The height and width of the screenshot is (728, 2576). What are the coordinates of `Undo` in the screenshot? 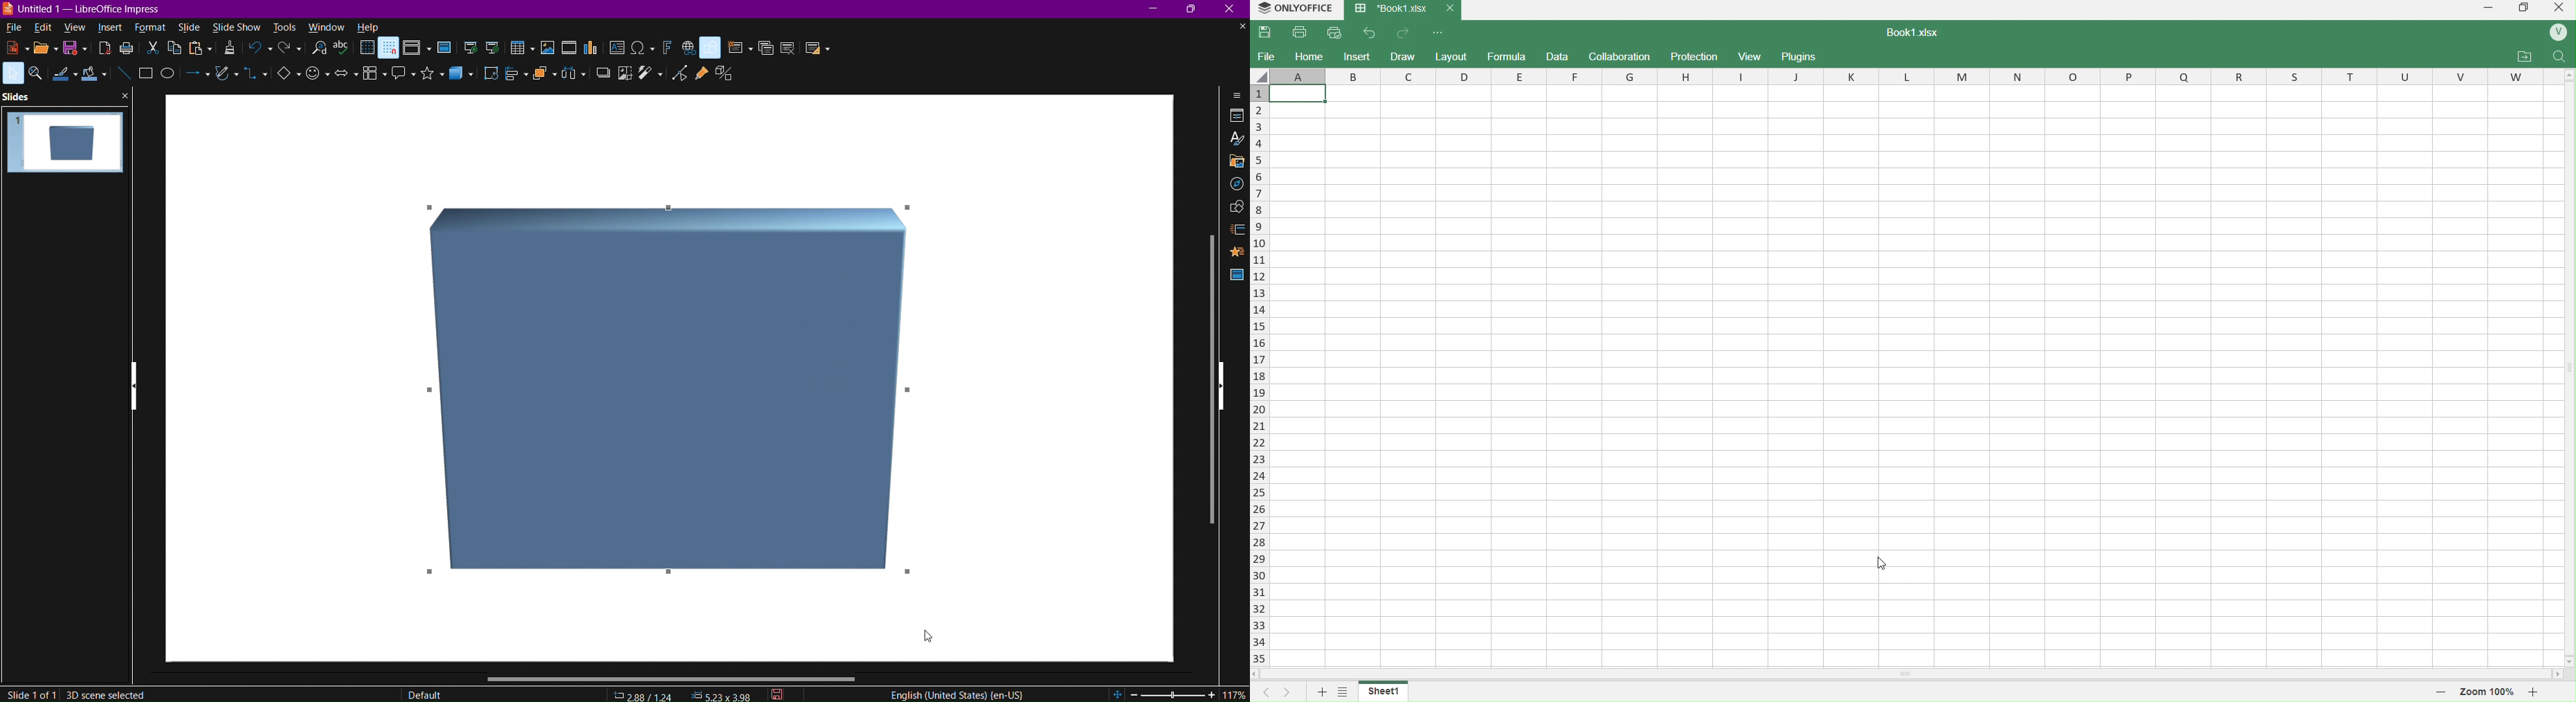 It's located at (260, 49).